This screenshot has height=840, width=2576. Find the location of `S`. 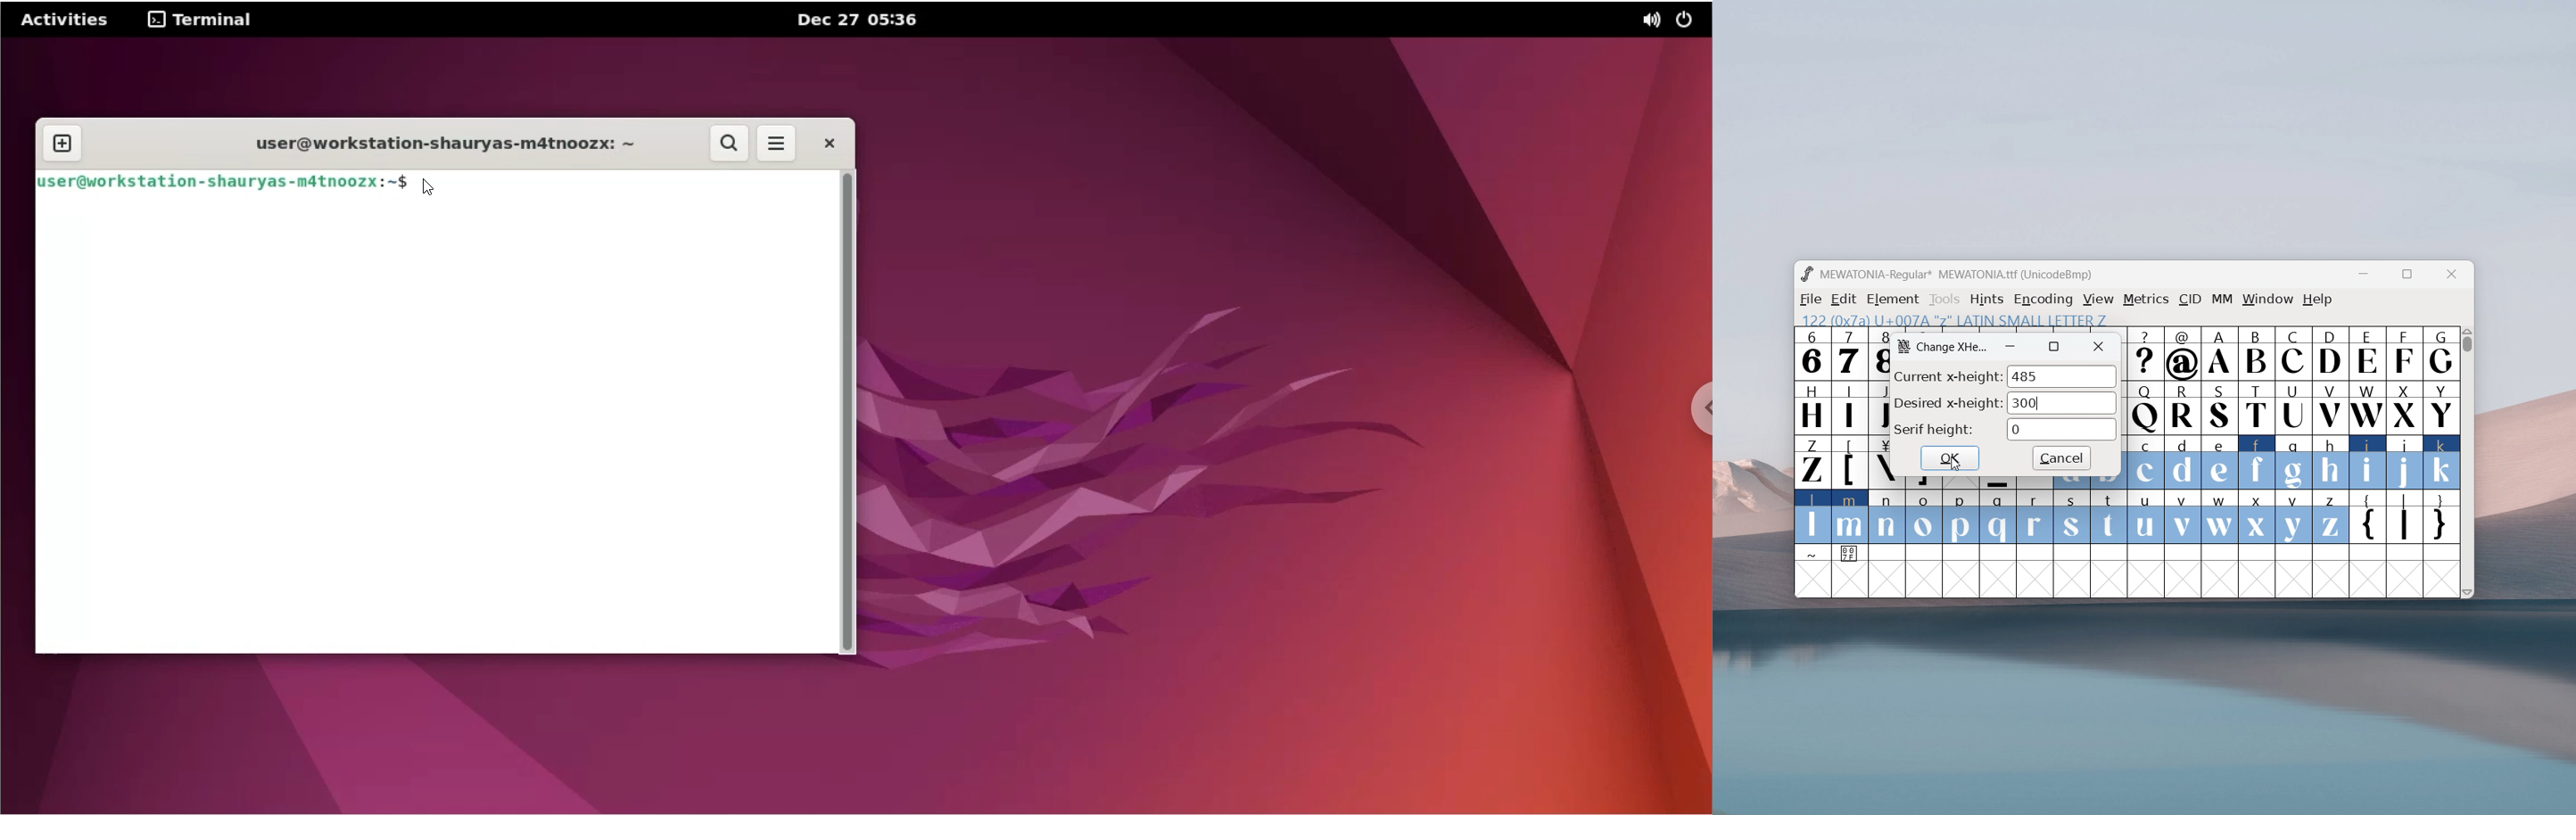

S is located at coordinates (2220, 409).